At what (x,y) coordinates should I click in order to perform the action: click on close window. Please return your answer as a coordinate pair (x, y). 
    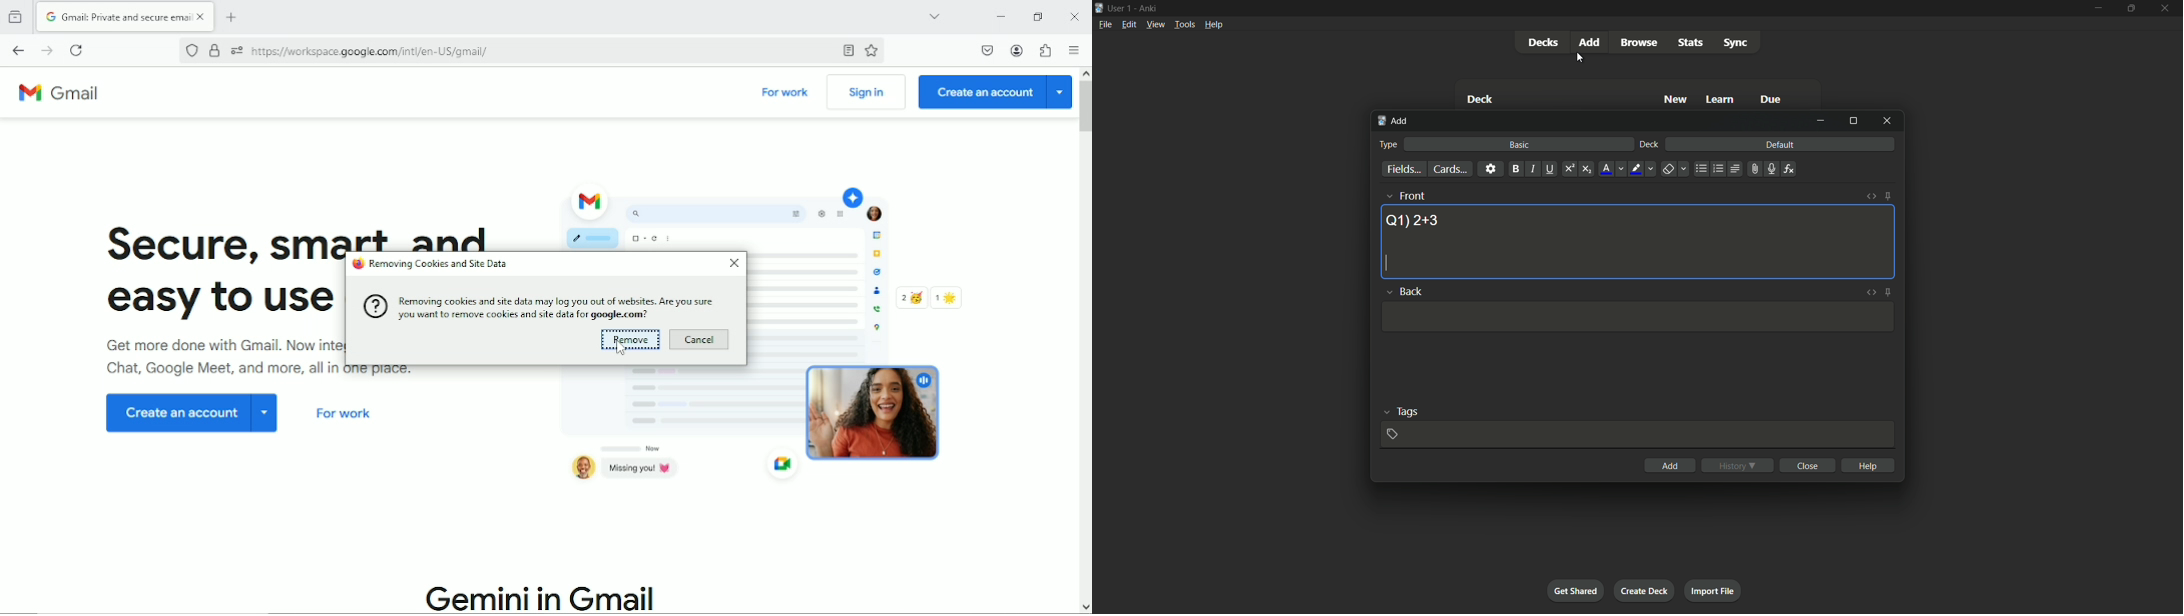
    Looking at the image, I should click on (1888, 120).